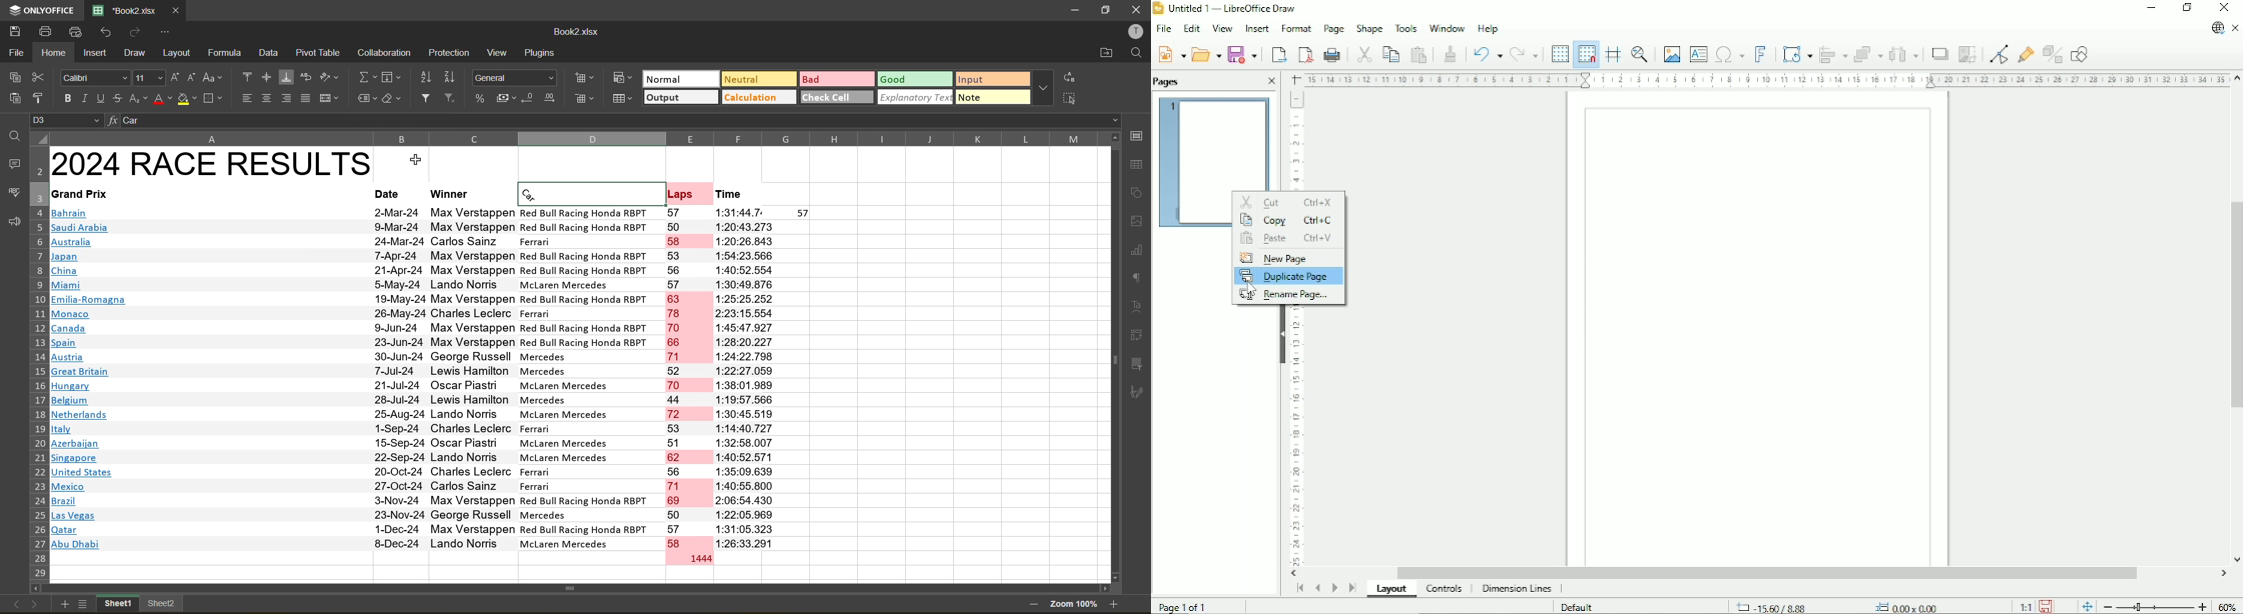 Image resolution: width=2268 pixels, height=616 pixels. What do you see at coordinates (838, 79) in the screenshot?
I see `bad` at bounding box center [838, 79].